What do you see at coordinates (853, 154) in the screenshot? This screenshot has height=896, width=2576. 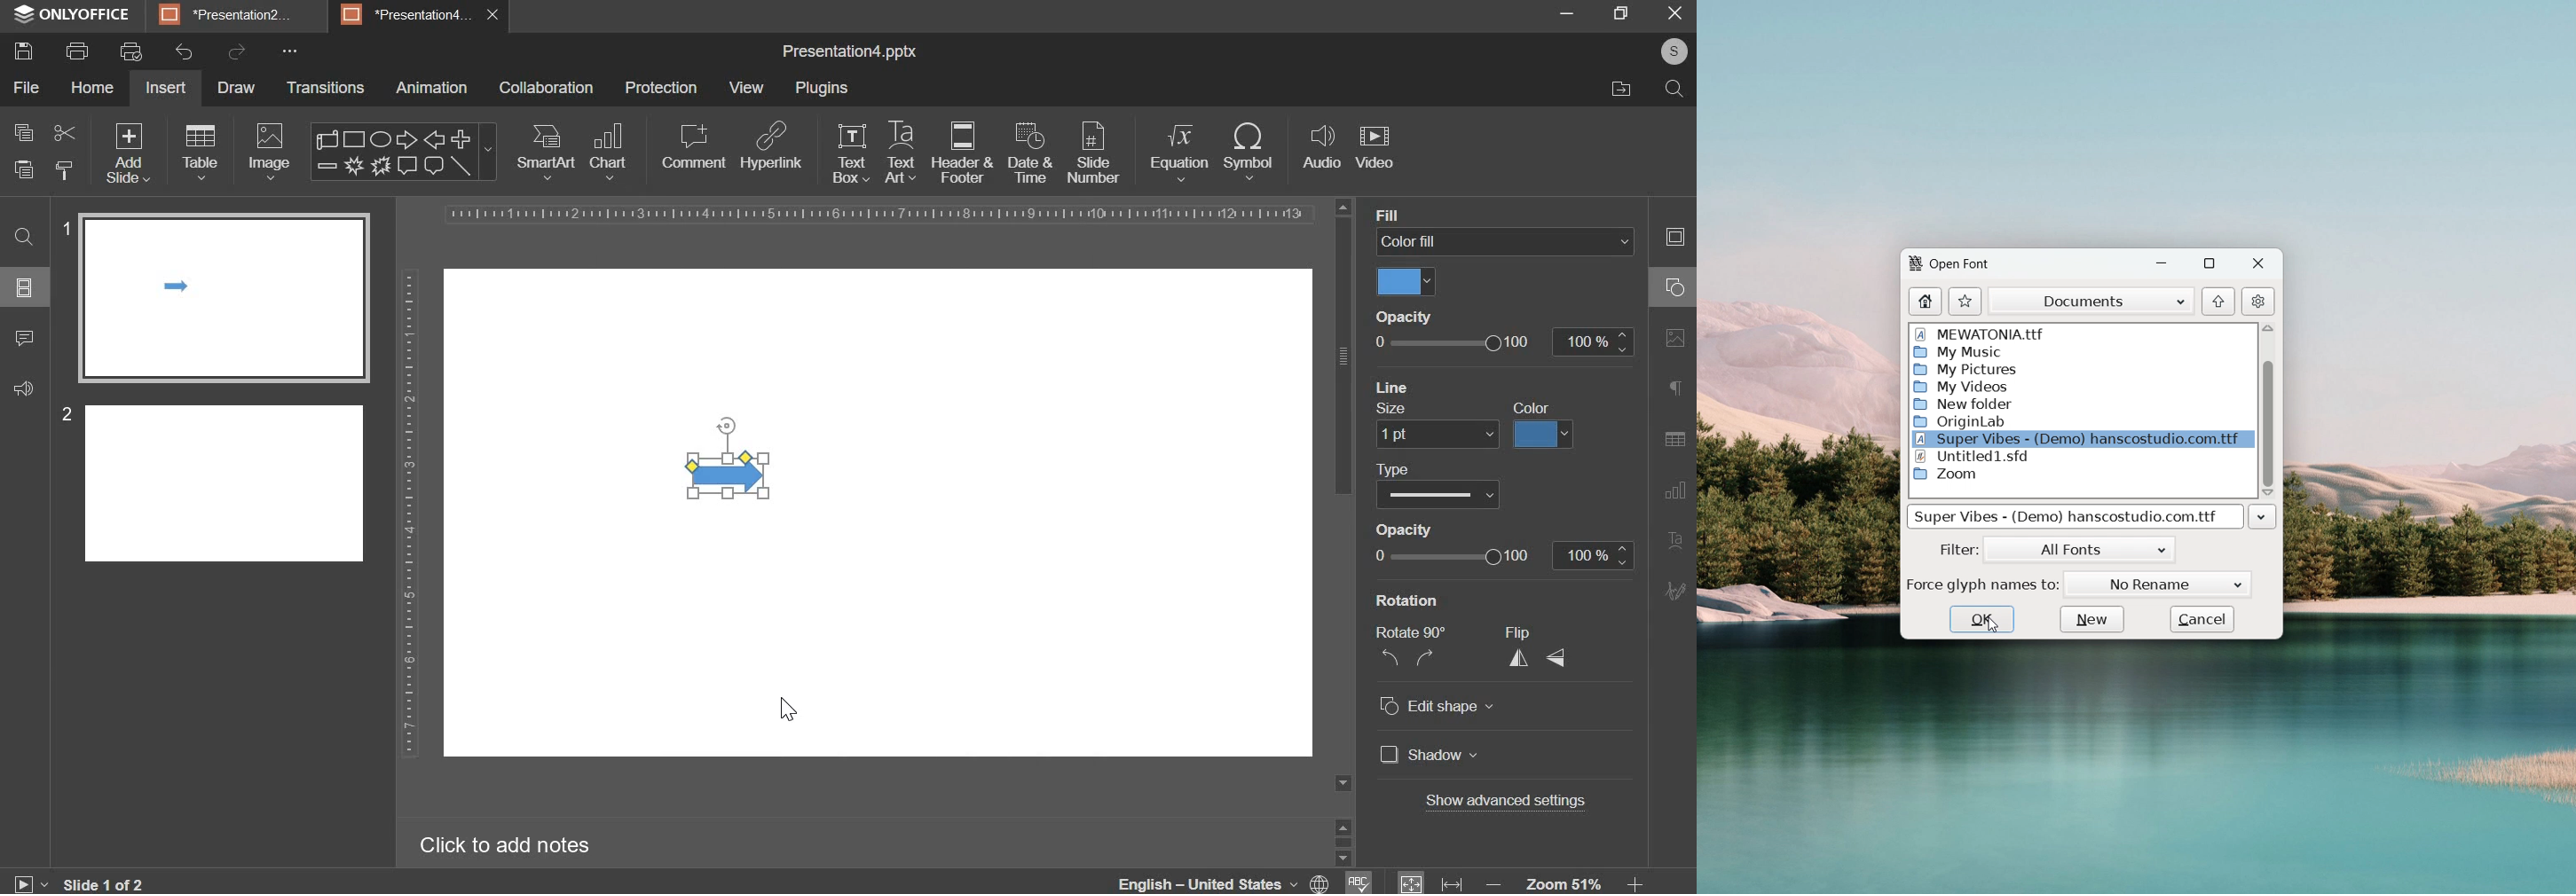 I see `text box` at bounding box center [853, 154].